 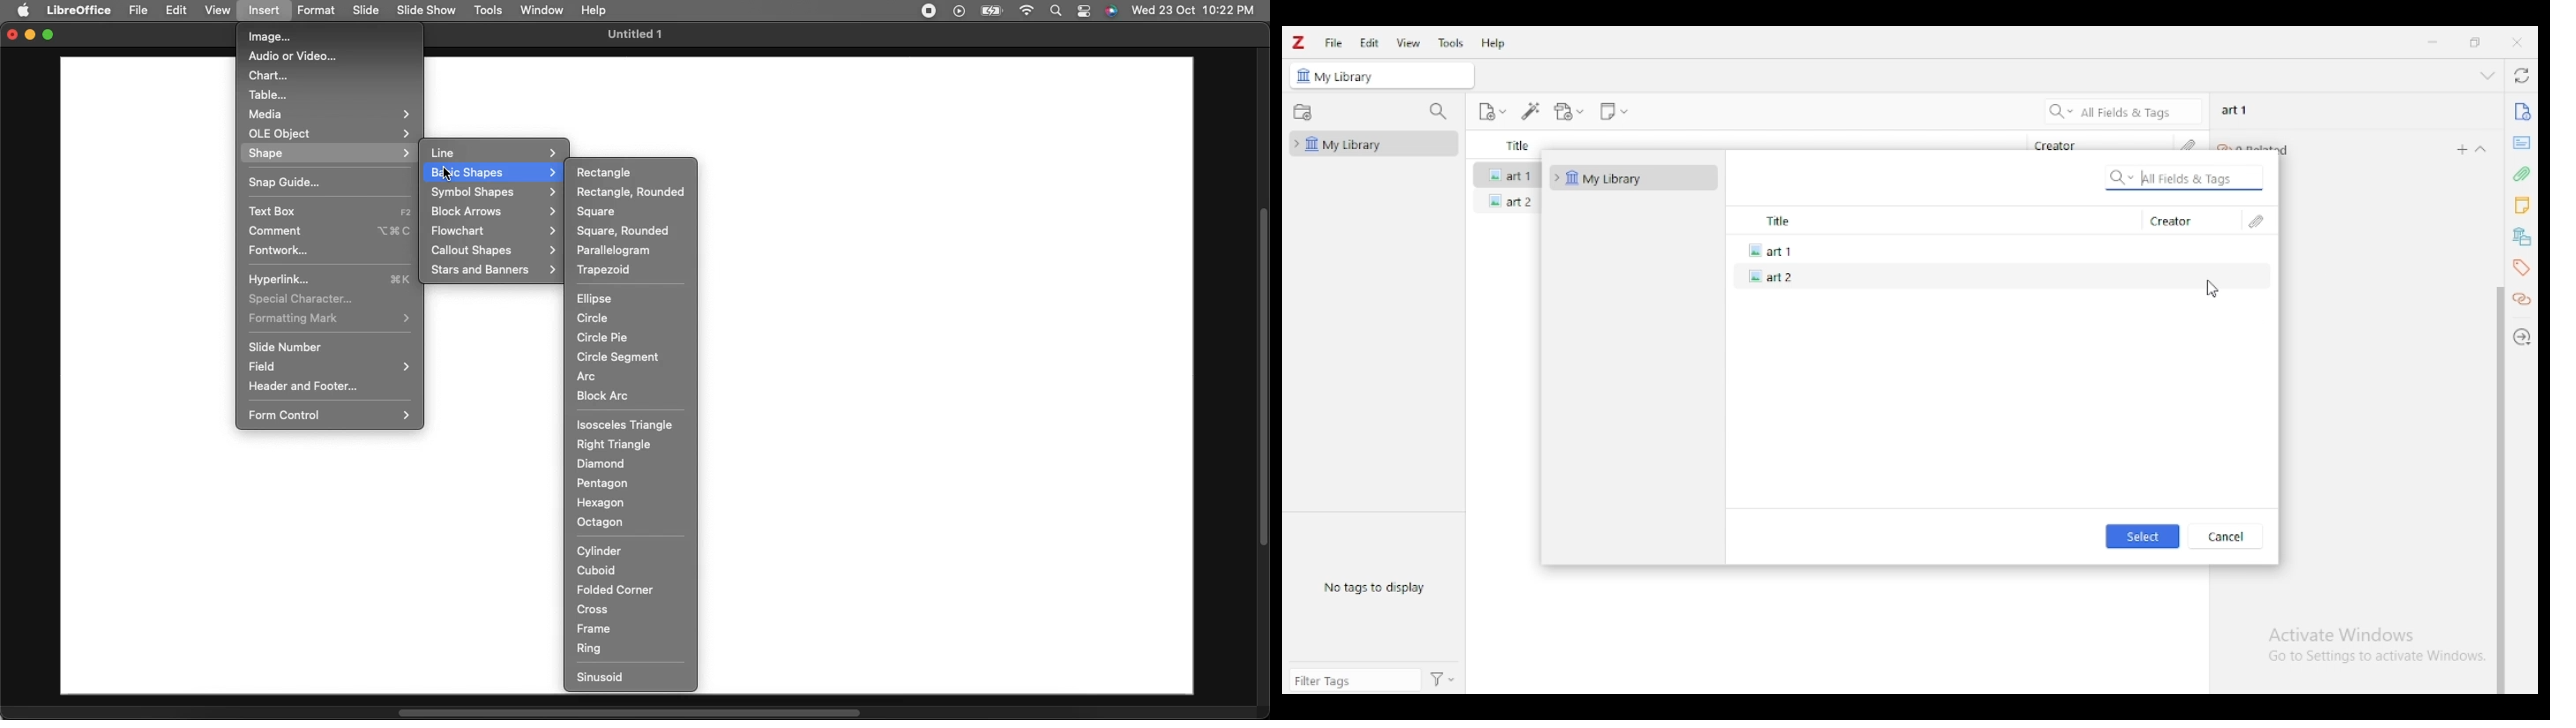 I want to click on title, so click(x=1932, y=221).